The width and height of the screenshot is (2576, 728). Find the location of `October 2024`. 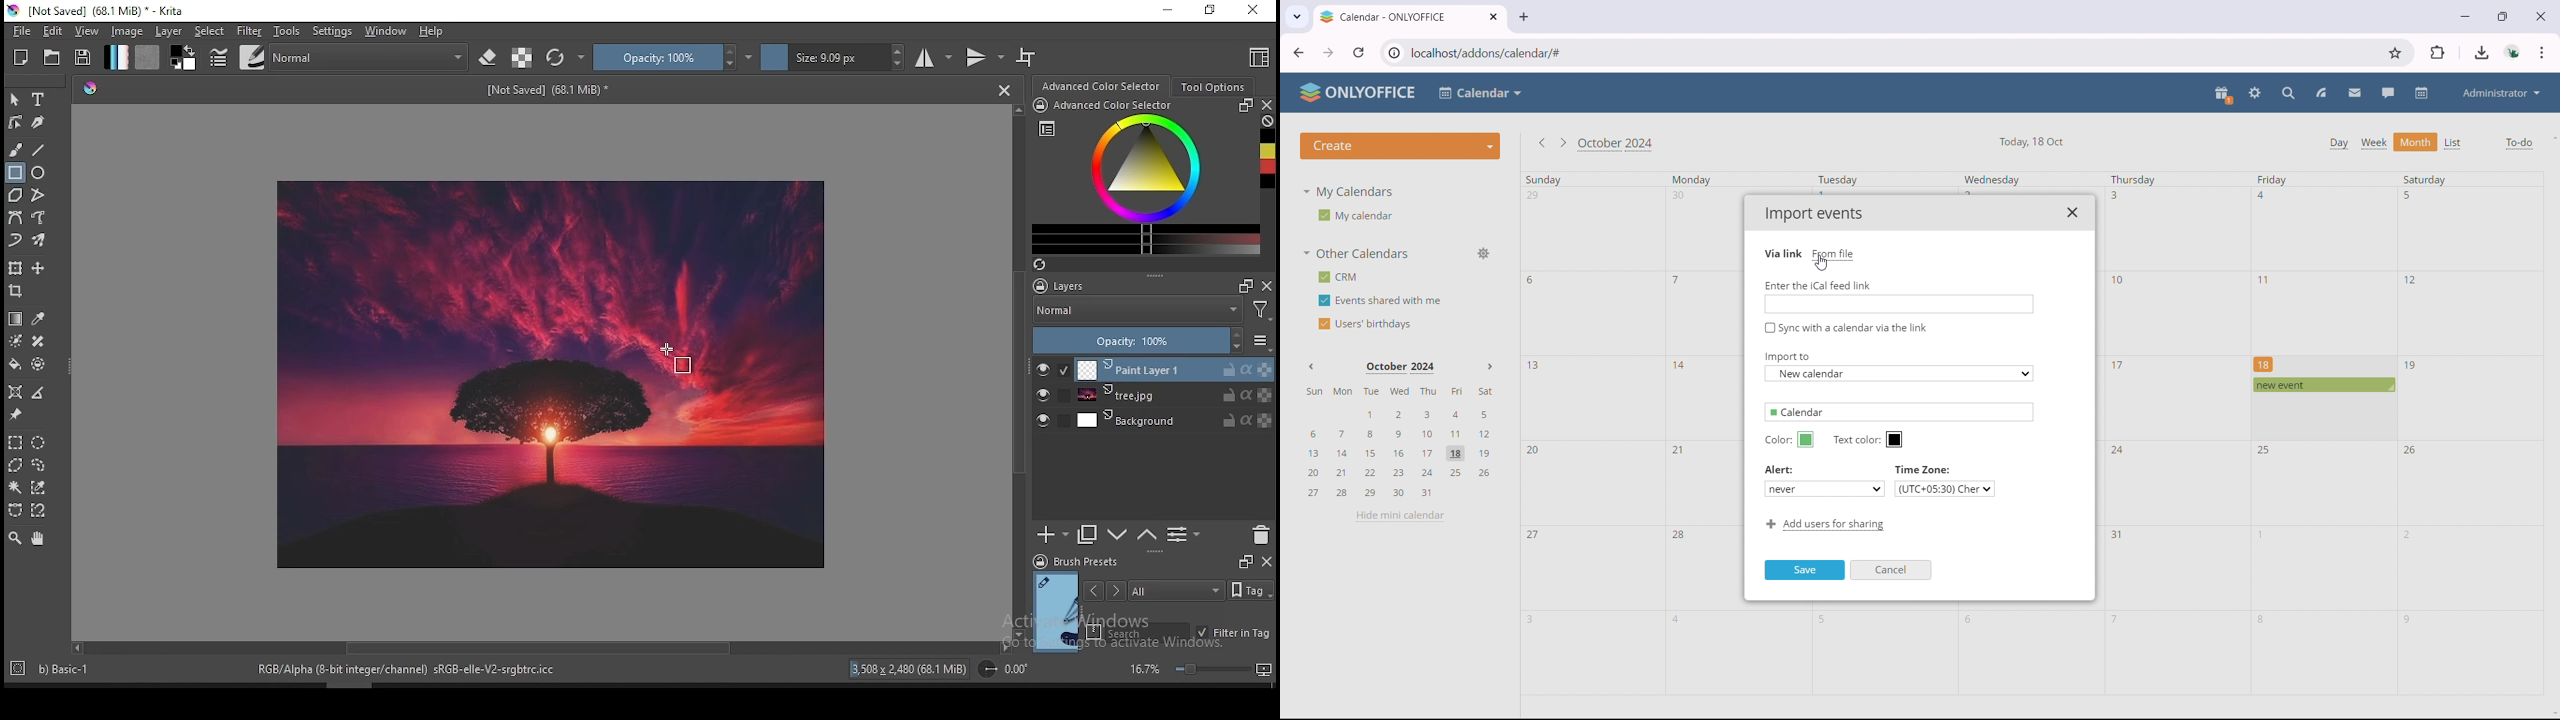

October 2024 is located at coordinates (1400, 368).